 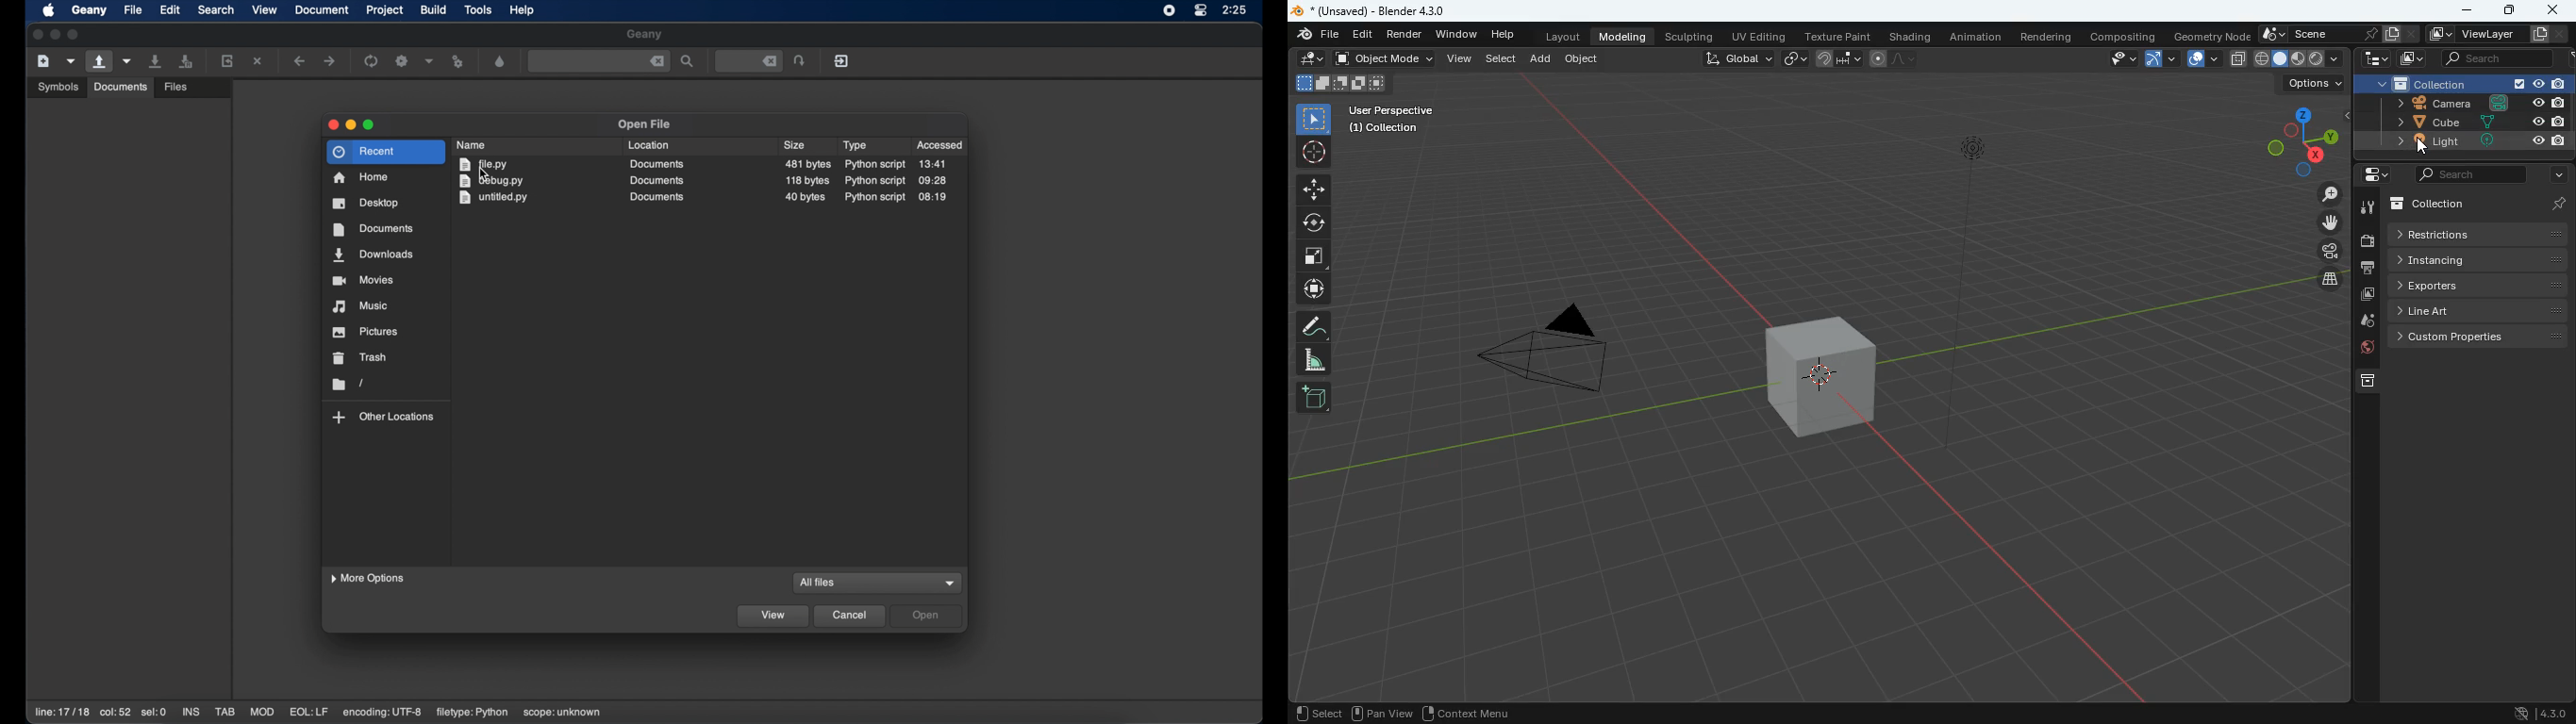 What do you see at coordinates (2331, 281) in the screenshot?
I see `layers` at bounding box center [2331, 281].